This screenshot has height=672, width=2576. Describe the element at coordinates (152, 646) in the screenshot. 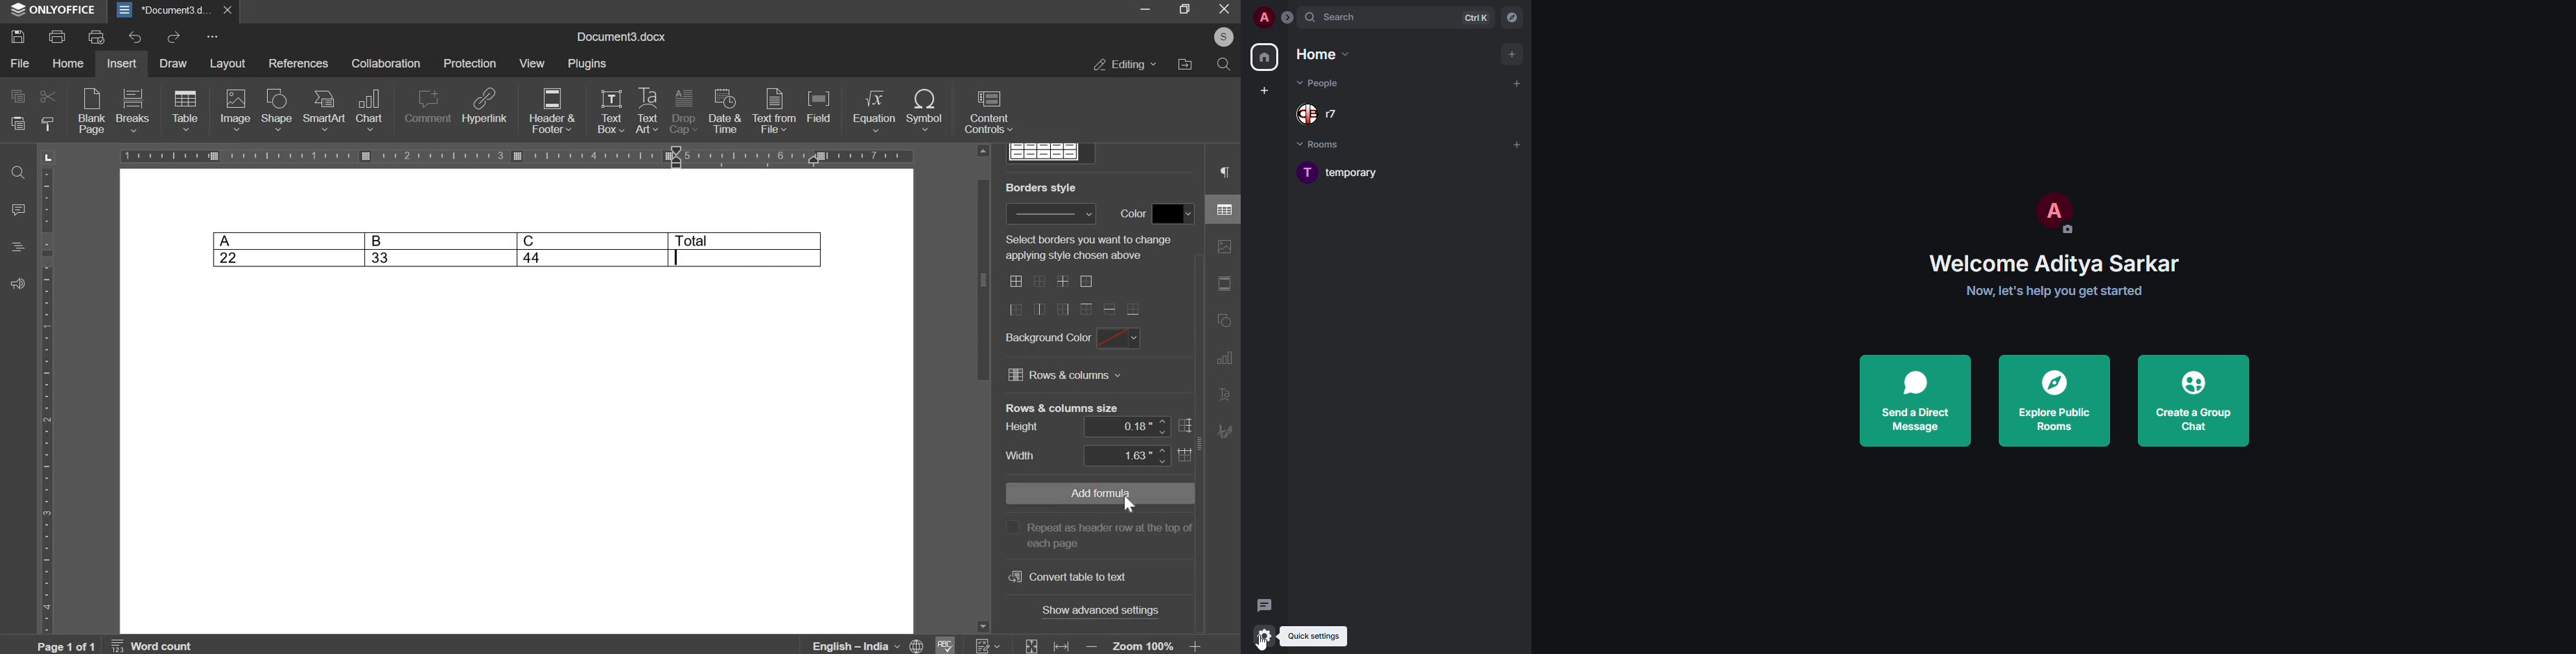

I see `word count` at that location.